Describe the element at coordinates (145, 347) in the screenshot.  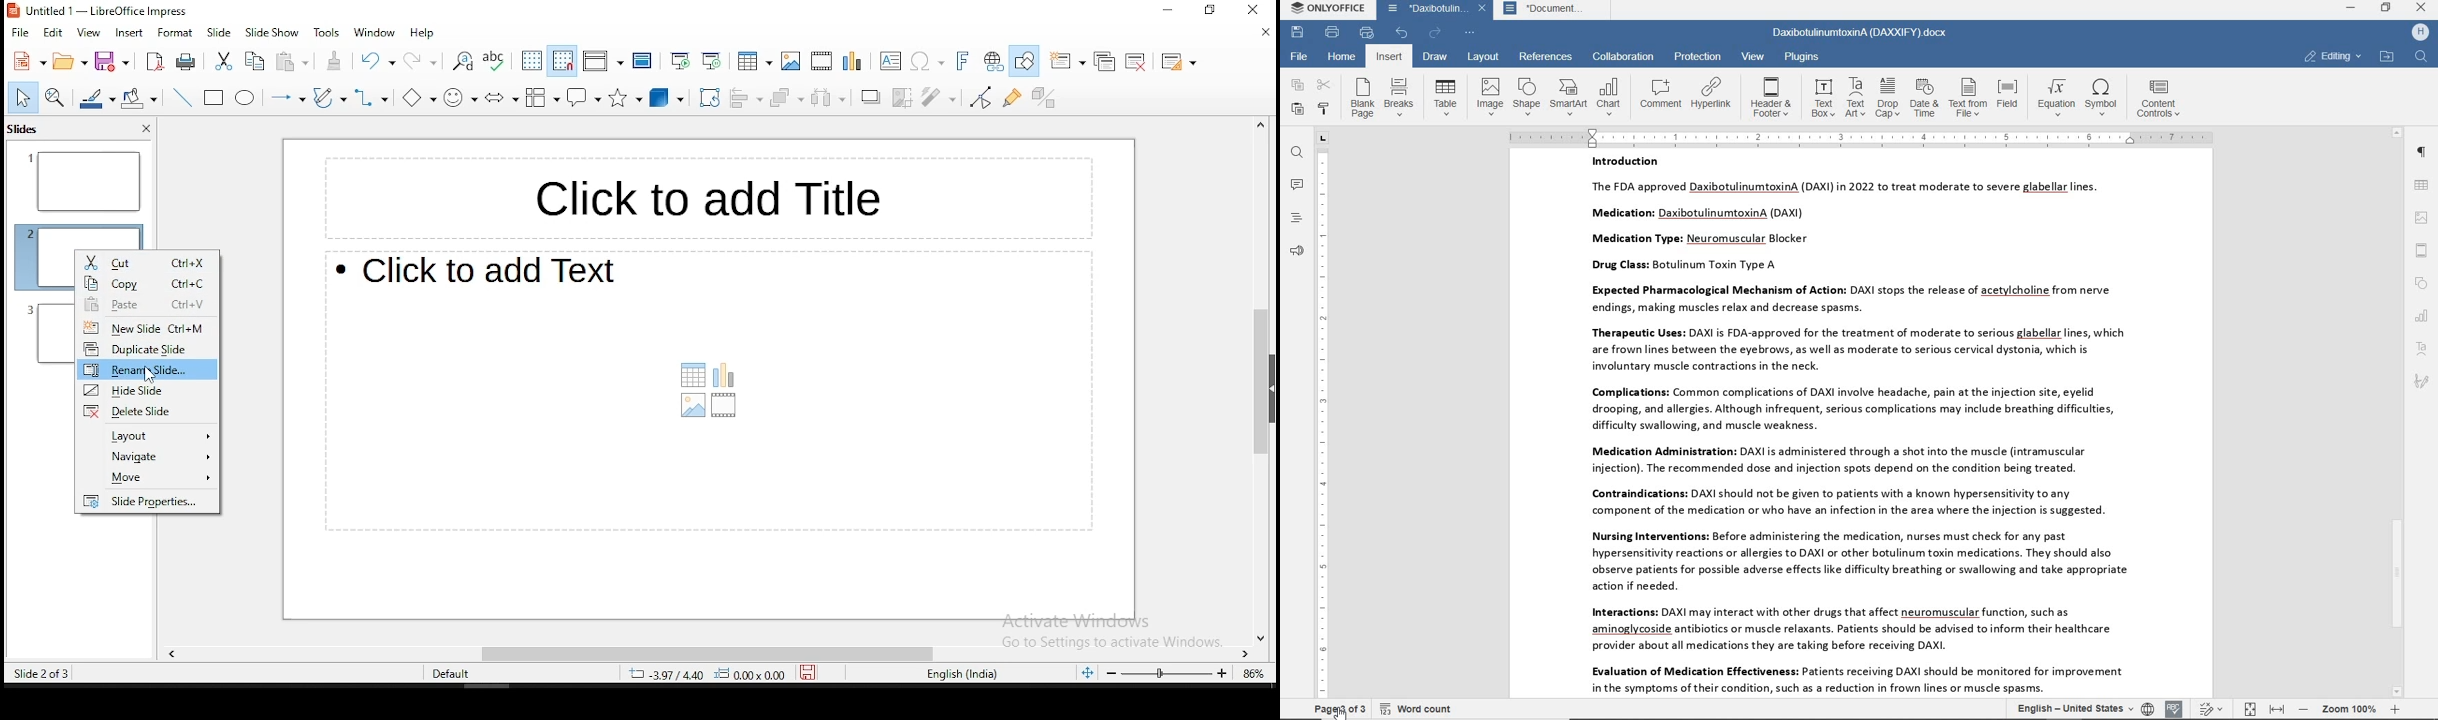
I see `duplicate slide` at that location.